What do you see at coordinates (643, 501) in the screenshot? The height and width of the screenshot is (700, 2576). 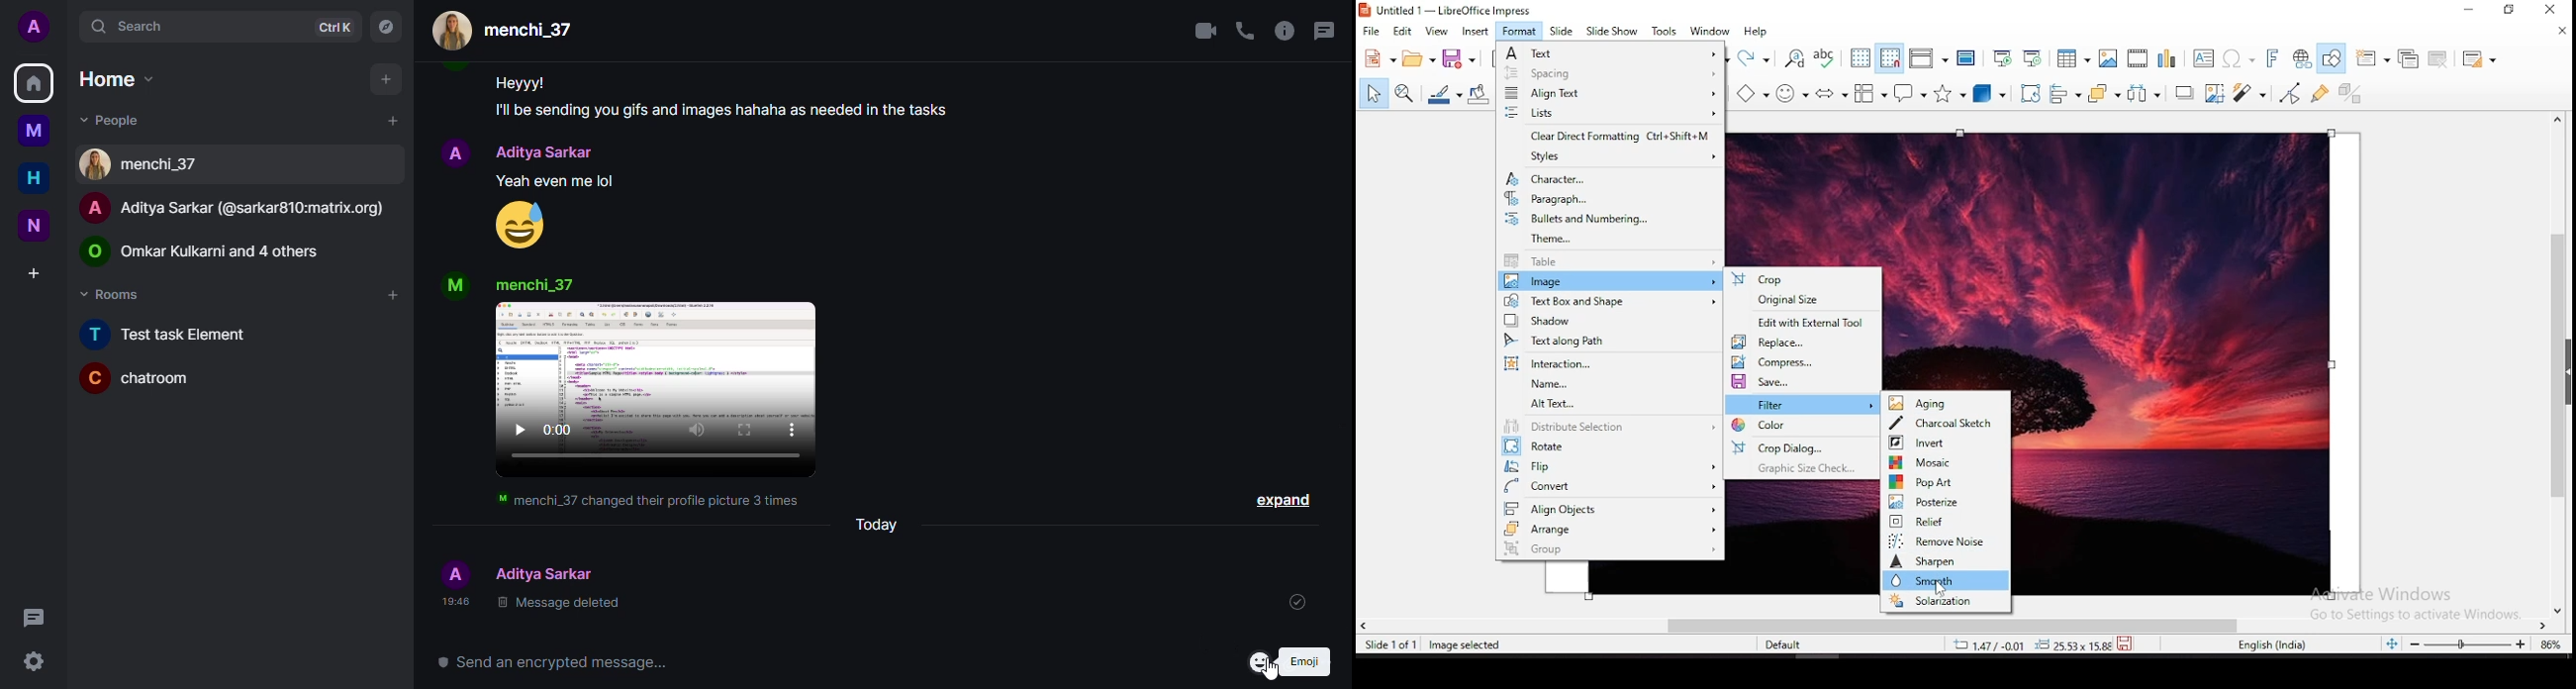 I see `info` at bounding box center [643, 501].